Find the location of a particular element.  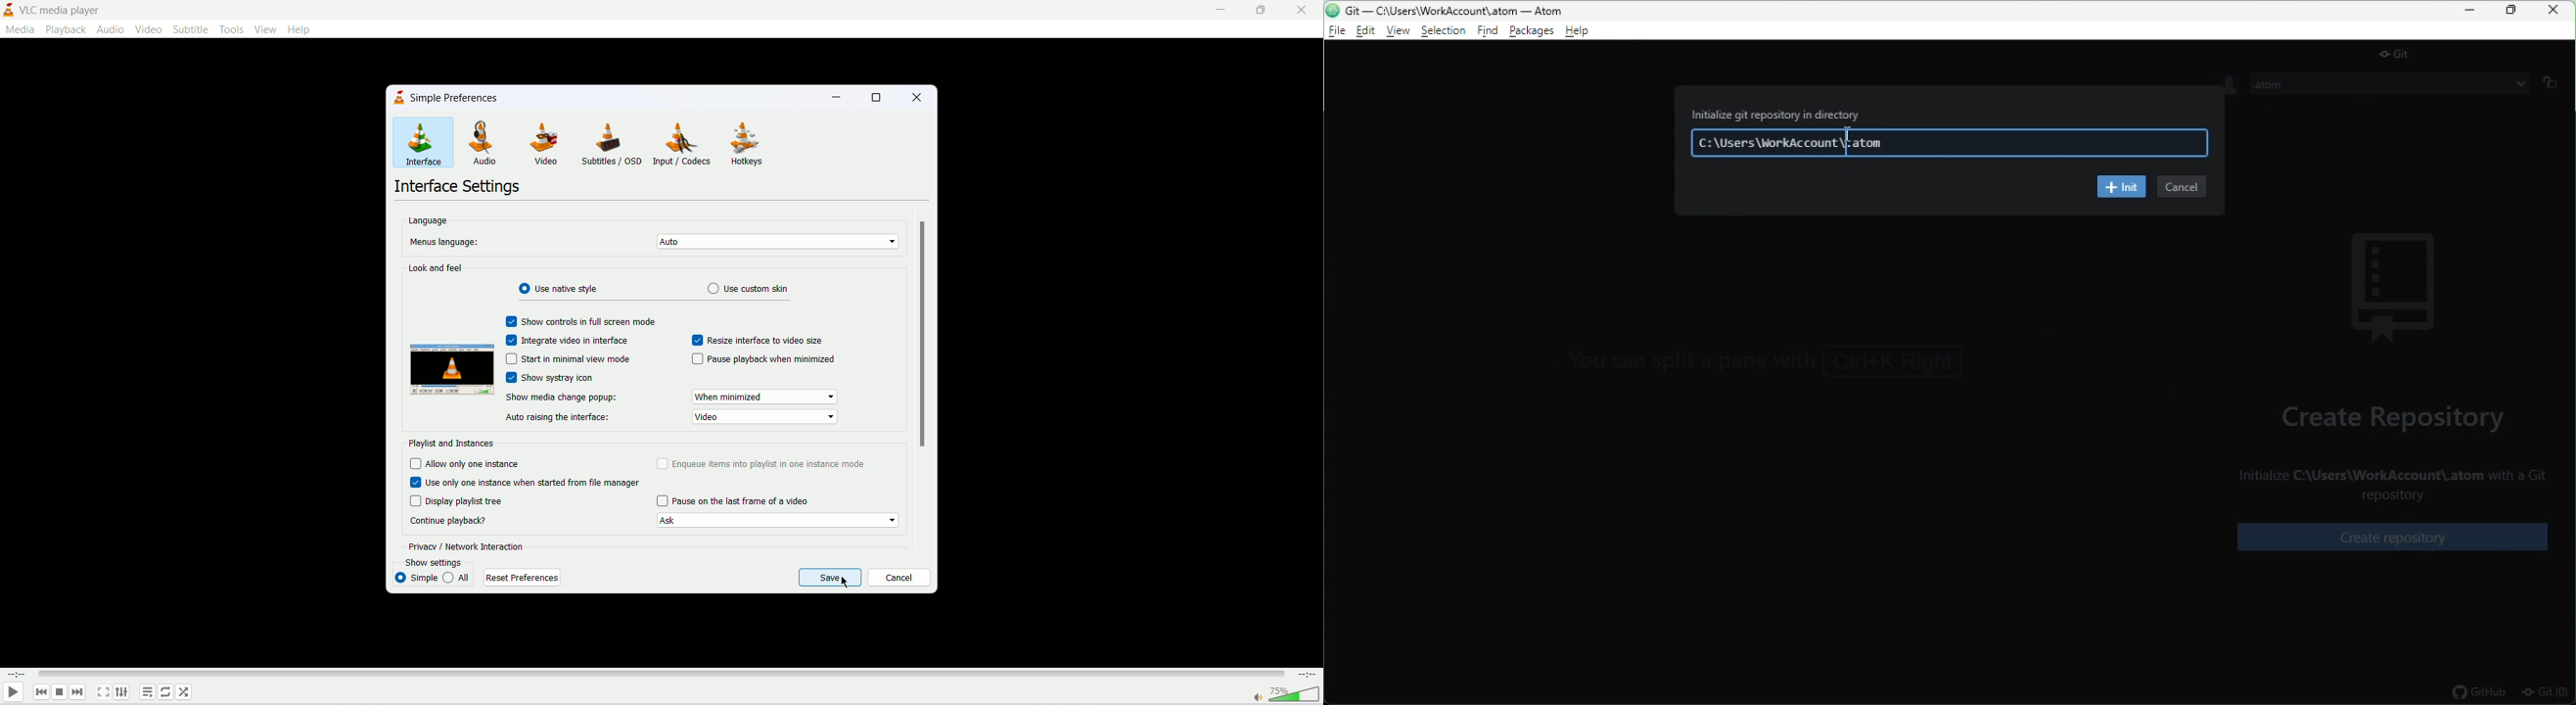

volume bar is located at coordinates (1296, 695).